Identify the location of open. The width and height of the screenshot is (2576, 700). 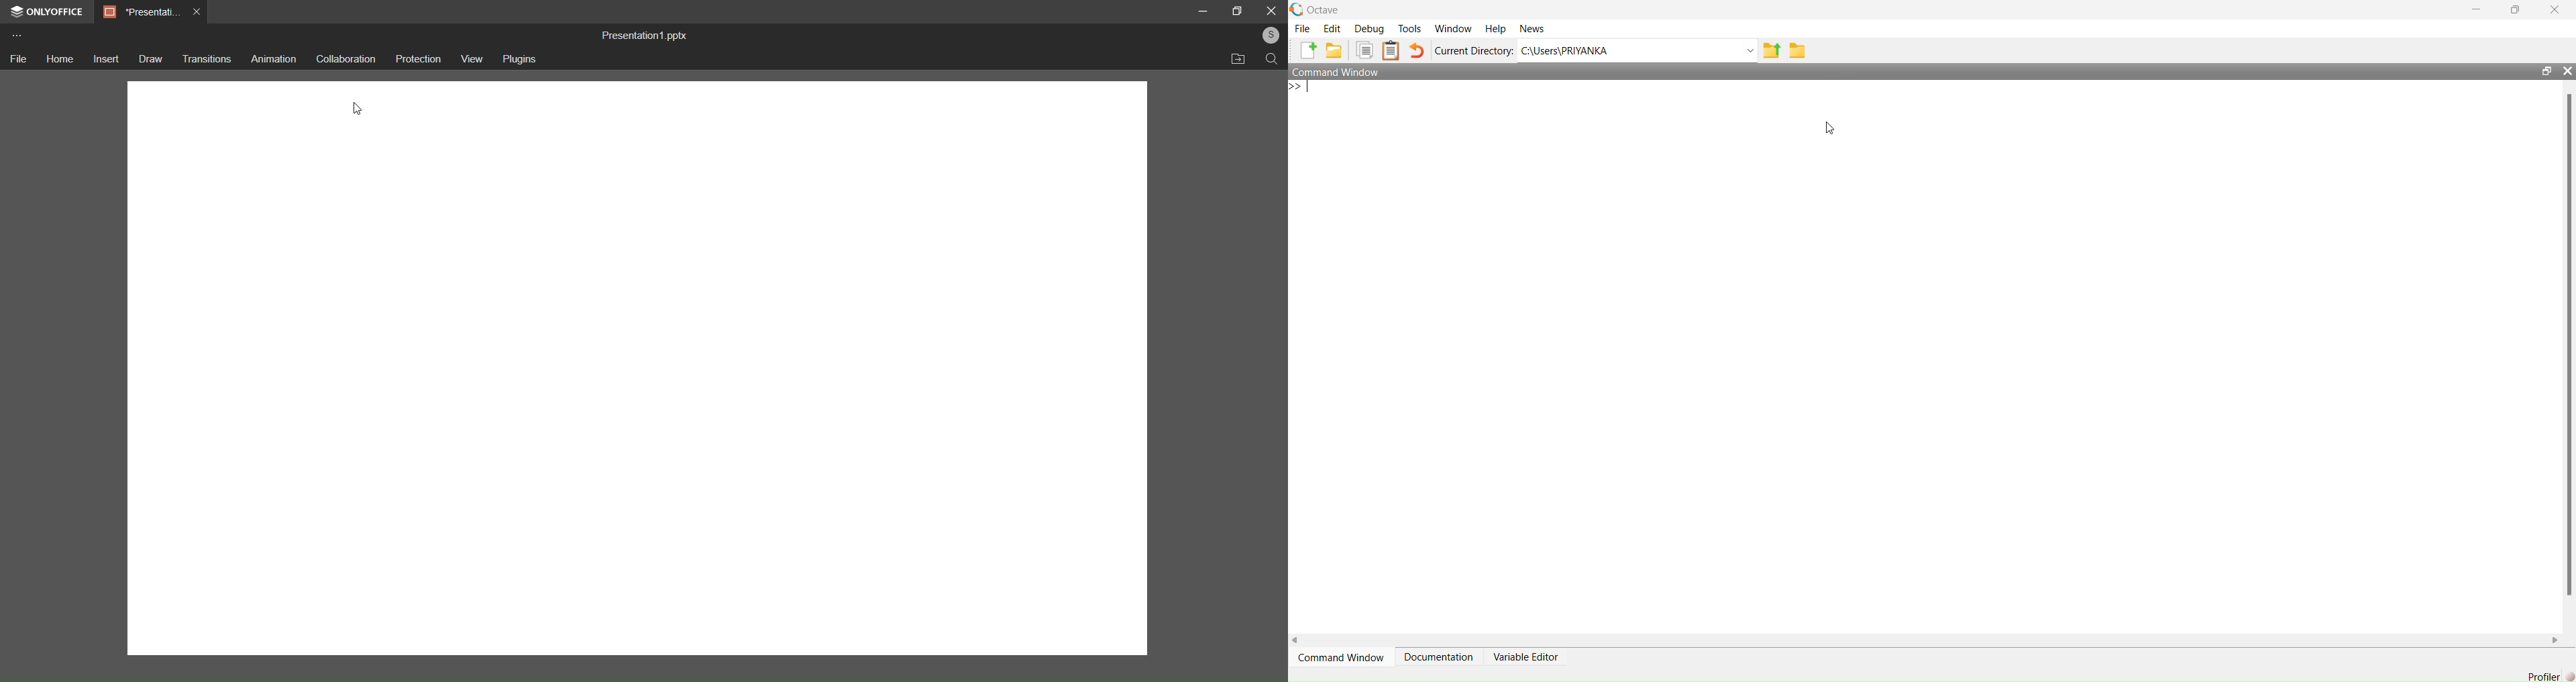
(1239, 59).